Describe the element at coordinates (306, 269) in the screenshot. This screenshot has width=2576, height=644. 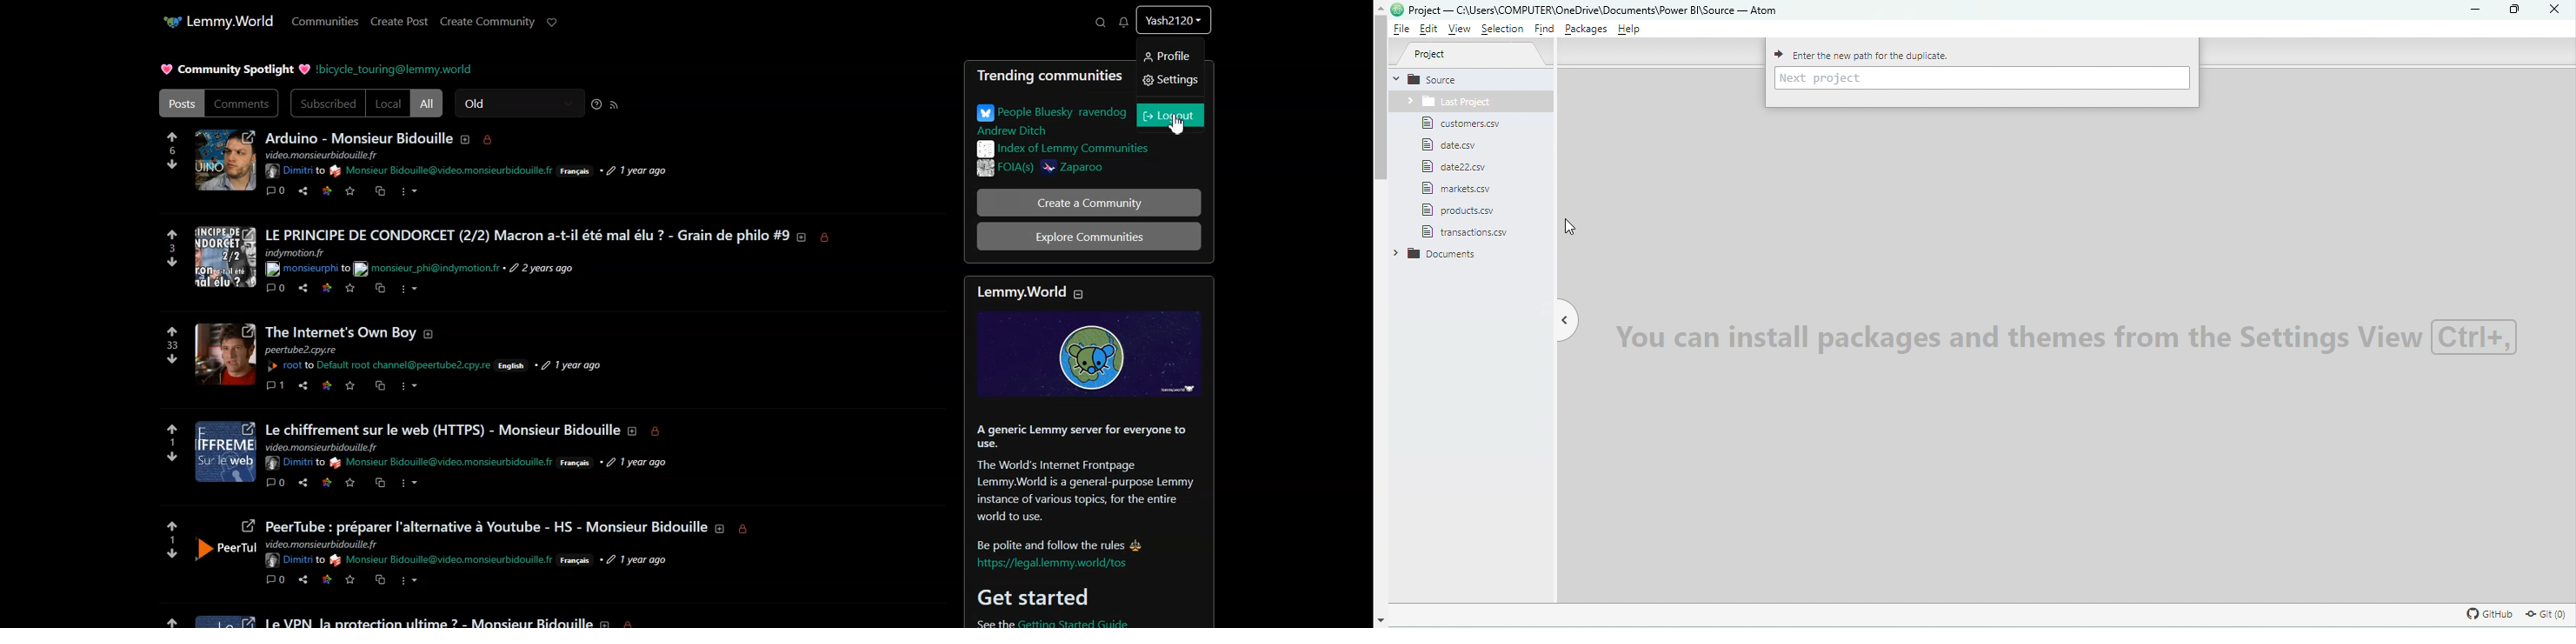
I see `hyperlink` at that location.